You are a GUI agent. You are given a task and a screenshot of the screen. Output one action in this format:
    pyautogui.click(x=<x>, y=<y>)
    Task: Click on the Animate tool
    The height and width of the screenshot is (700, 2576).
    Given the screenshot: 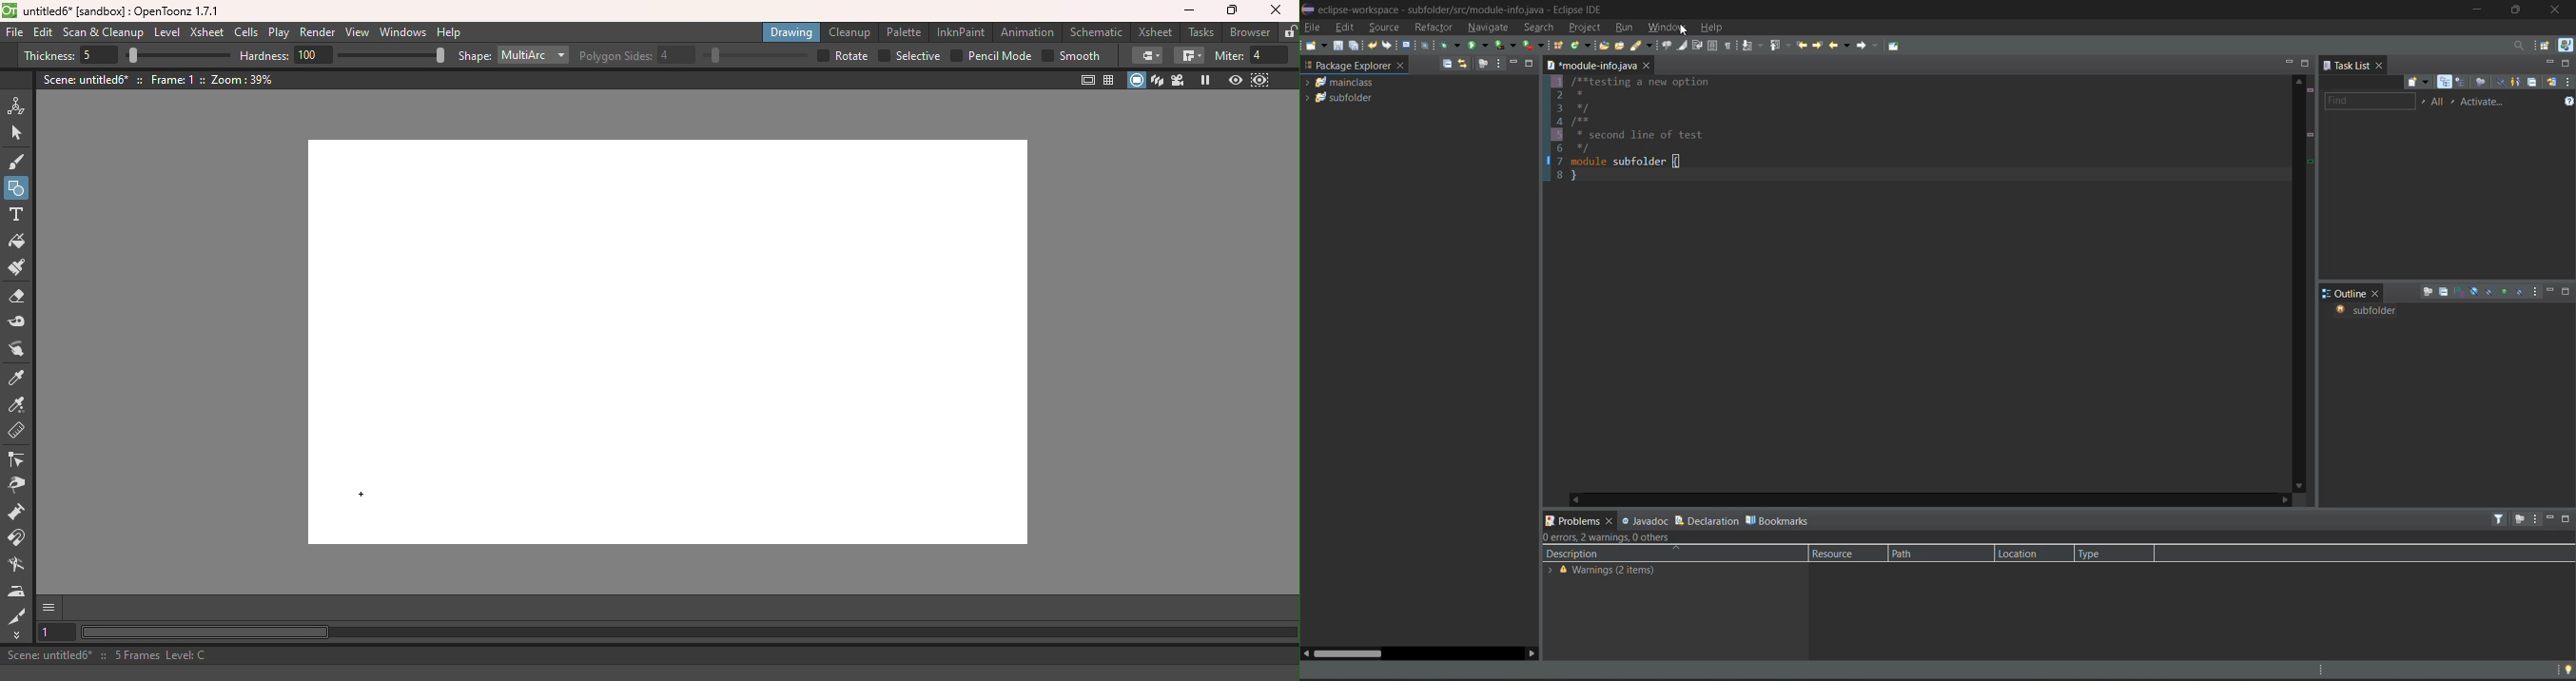 What is the action you would take?
    pyautogui.click(x=19, y=107)
    